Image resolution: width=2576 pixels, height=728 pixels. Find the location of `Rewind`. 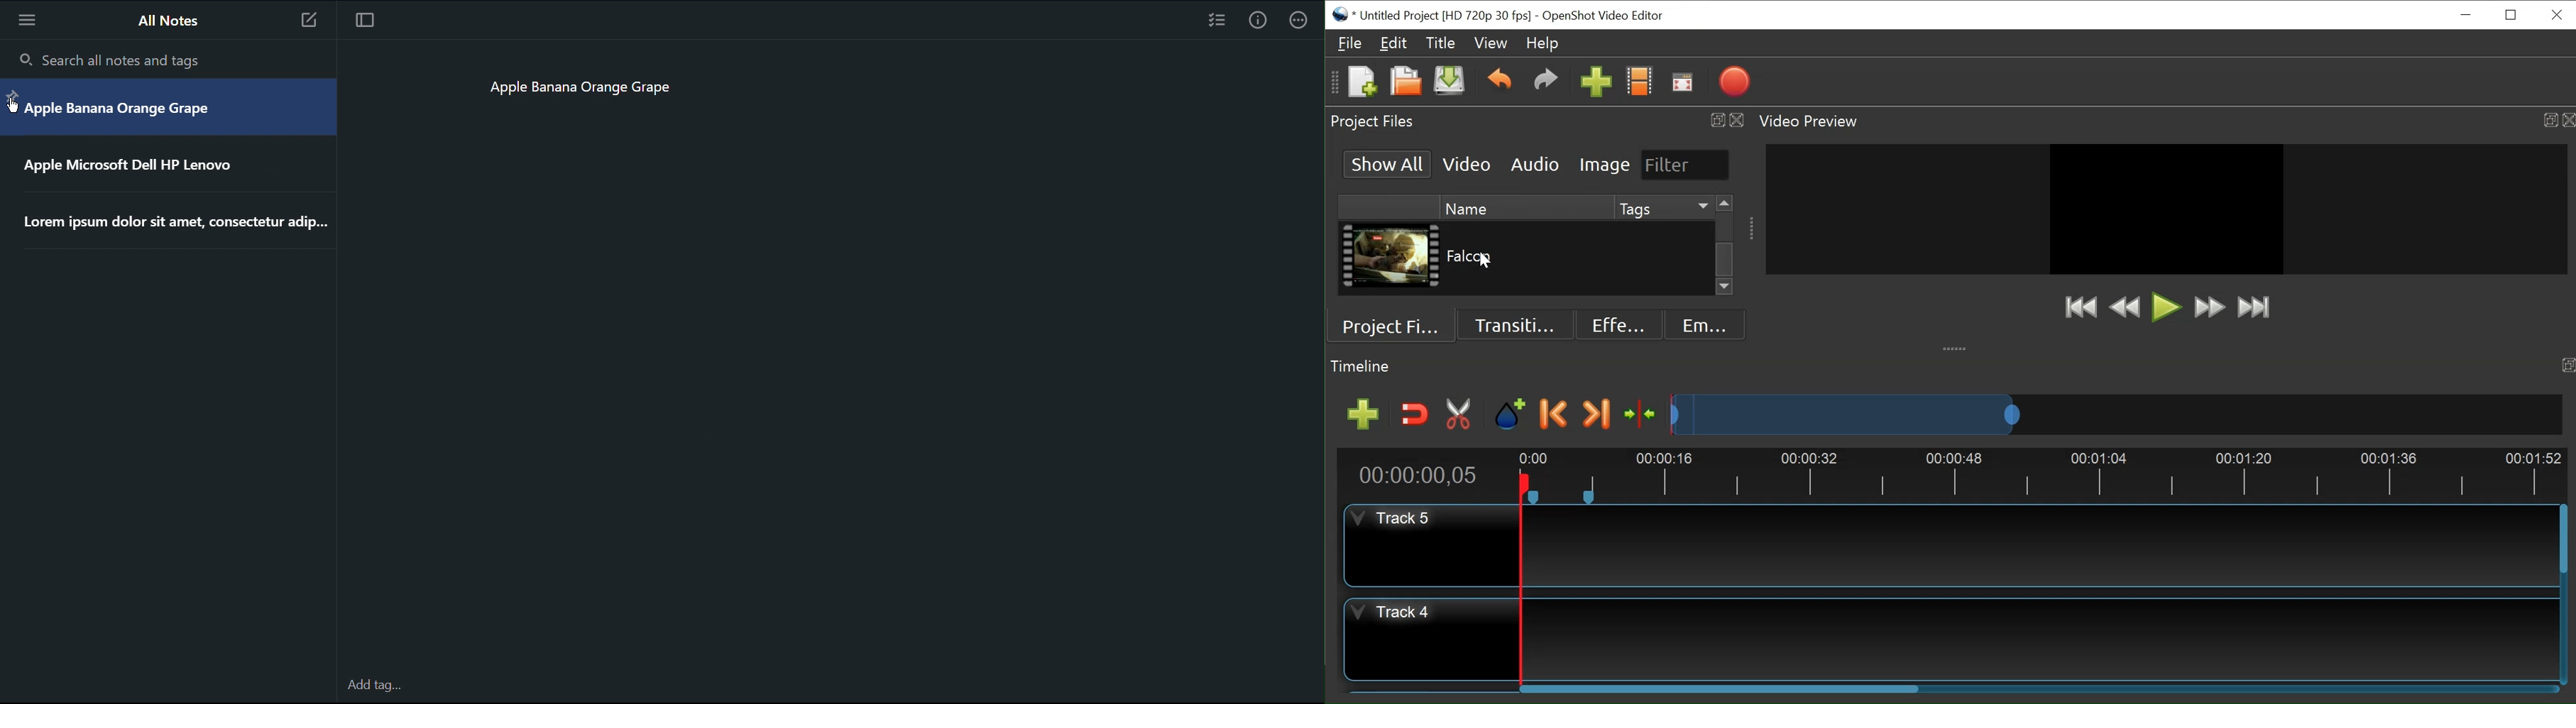

Rewind is located at coordinates (2125, 307).